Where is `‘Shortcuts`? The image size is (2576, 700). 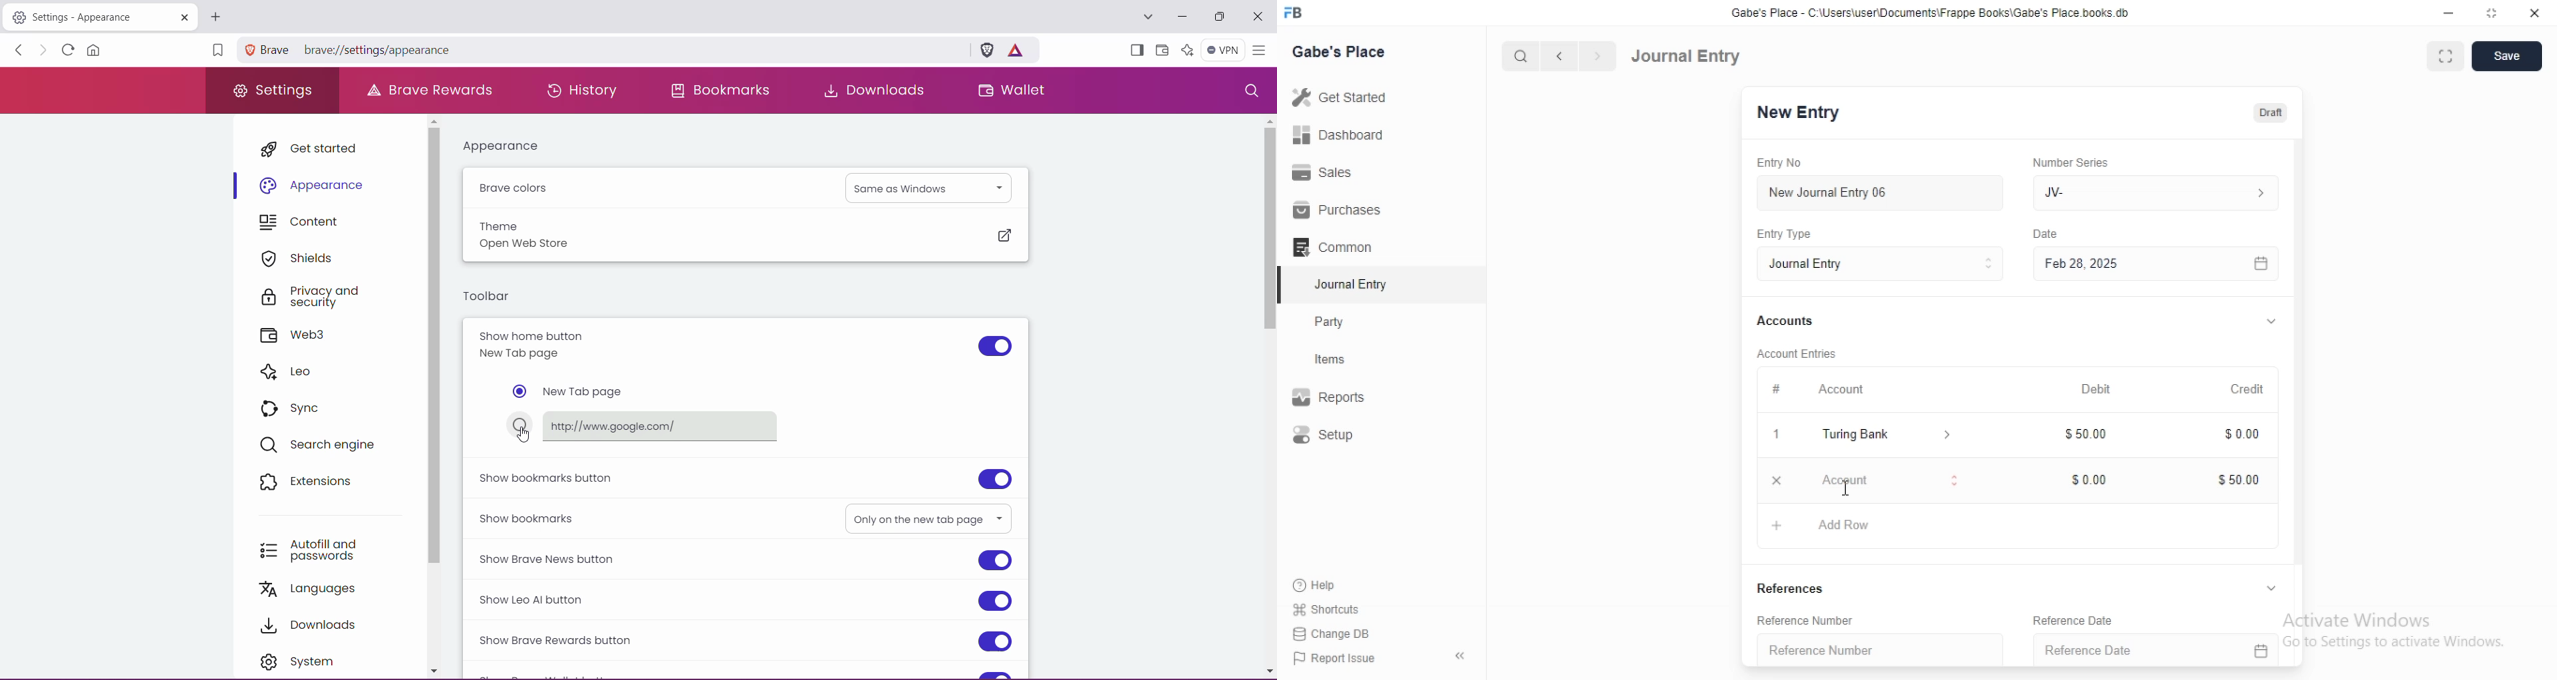 ‘Shortcuts is located at coordinates (1339, 609).